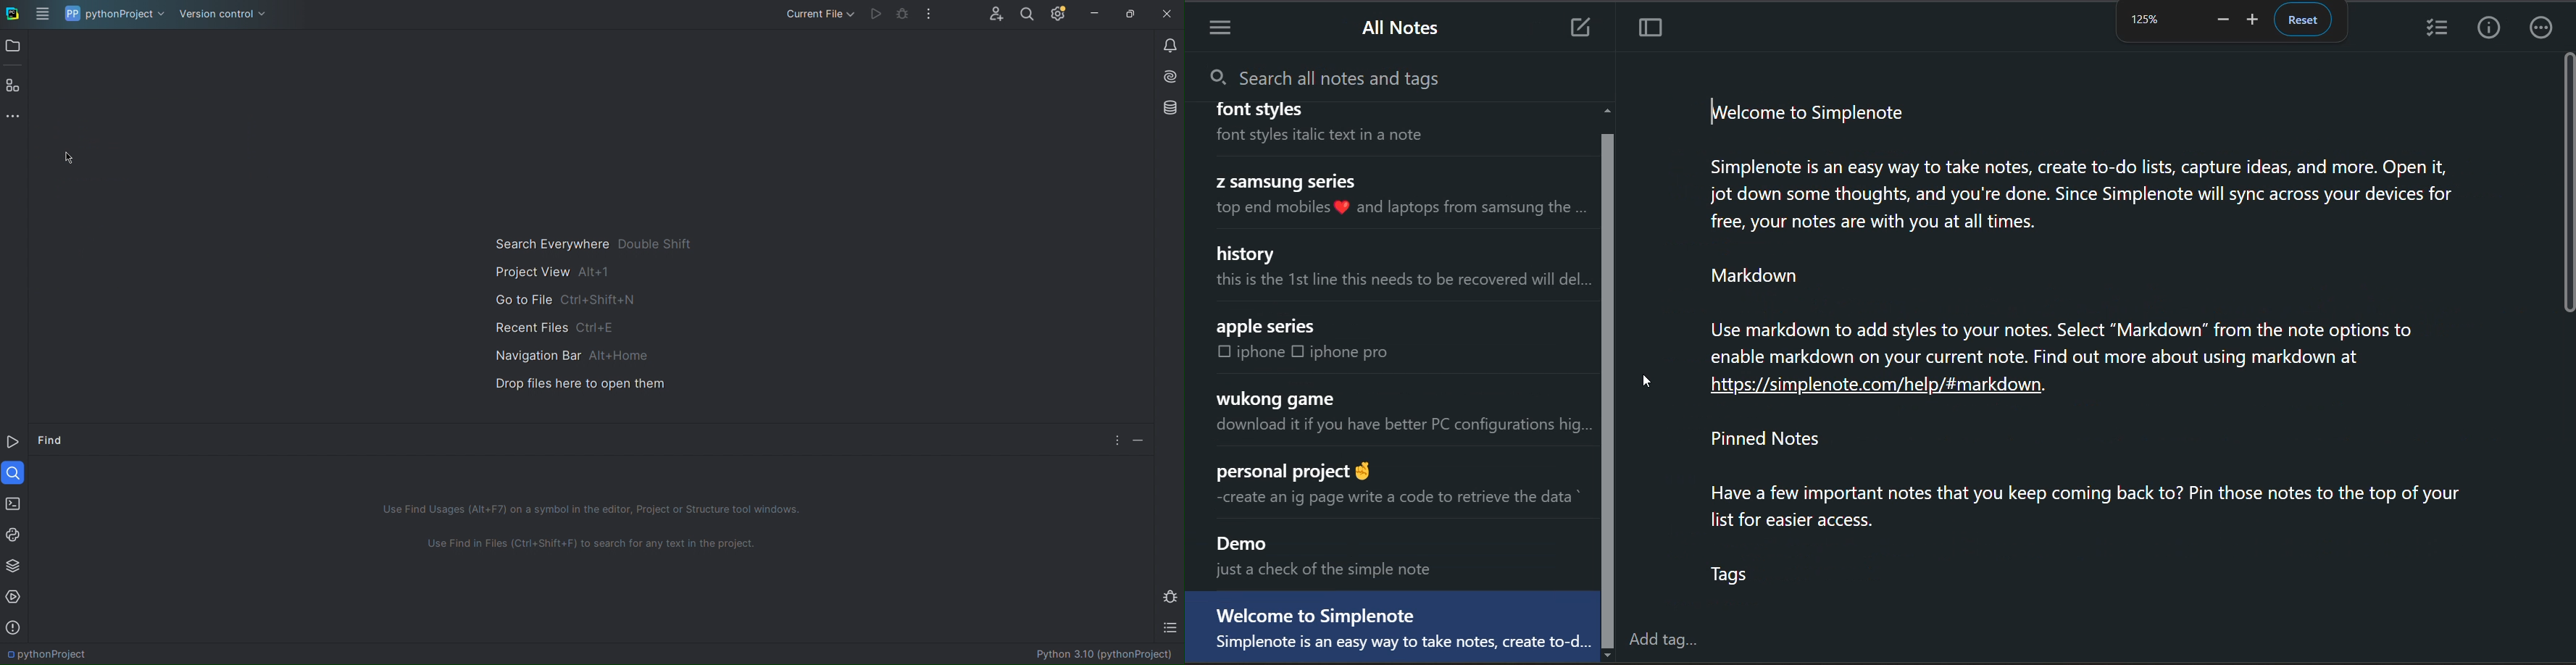 This screenshot has height=672, width=2576. I want to click on Services, so click(15, 597).